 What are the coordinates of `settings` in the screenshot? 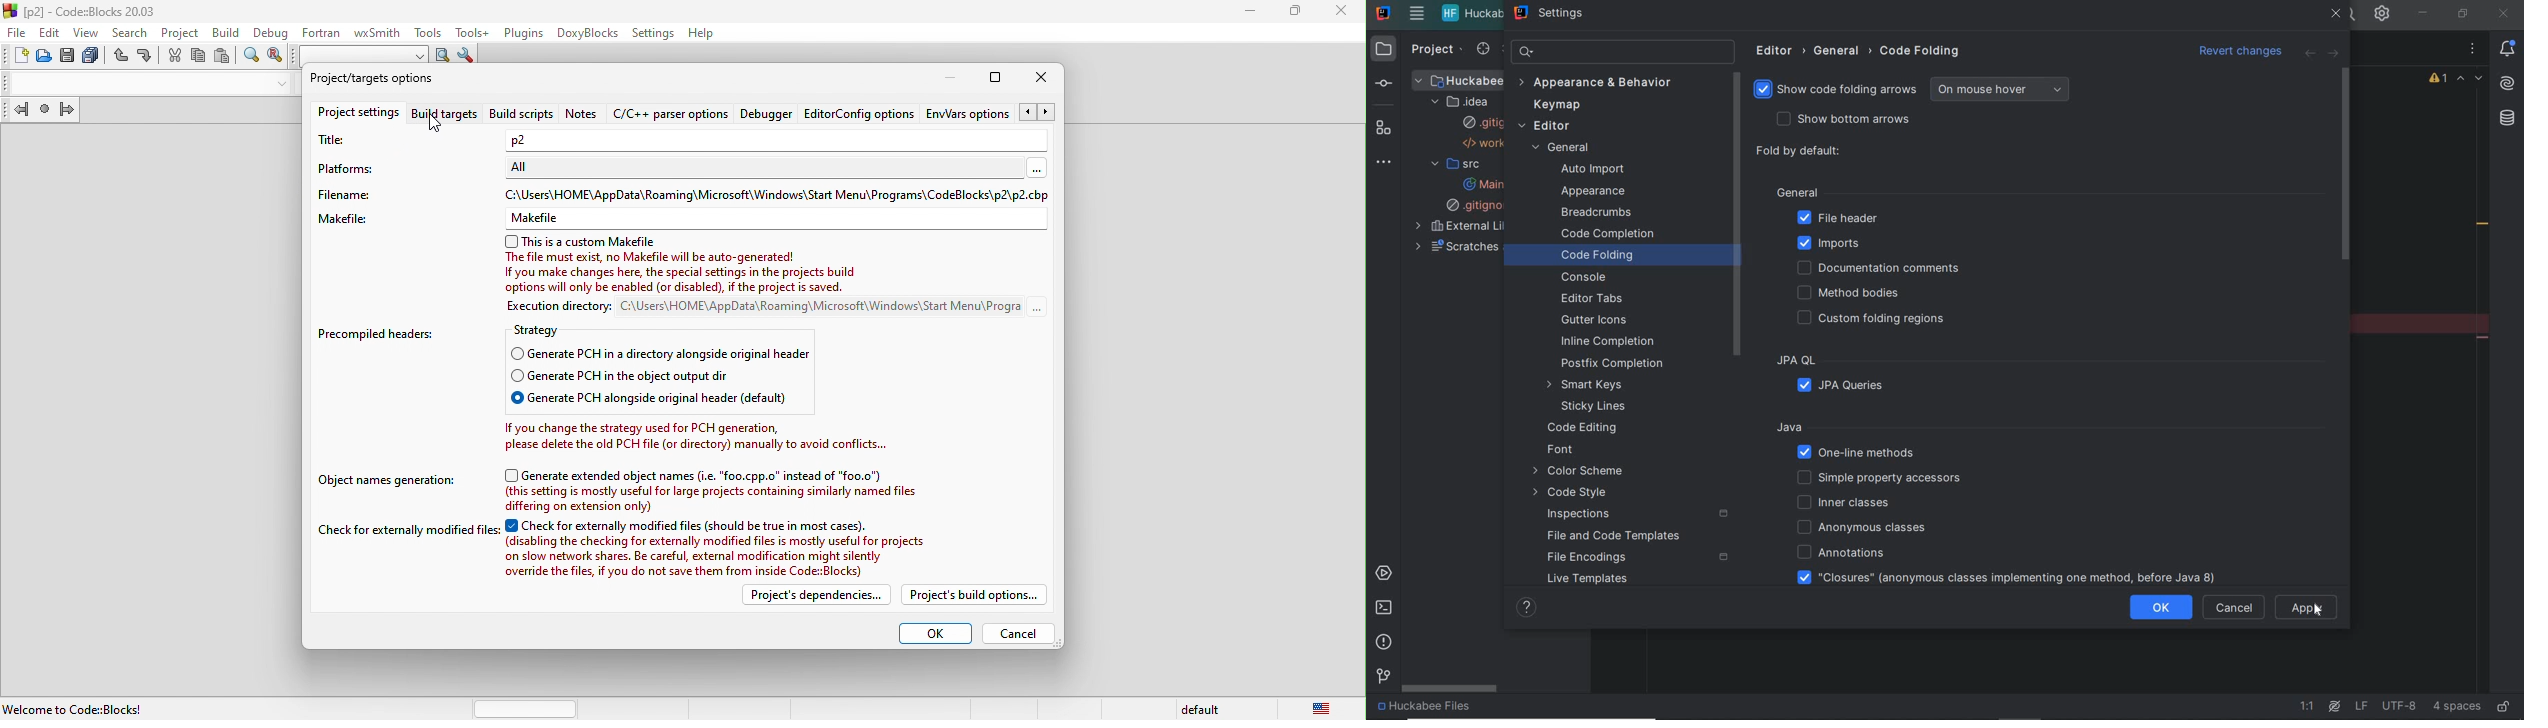 It's located at (653, 32).